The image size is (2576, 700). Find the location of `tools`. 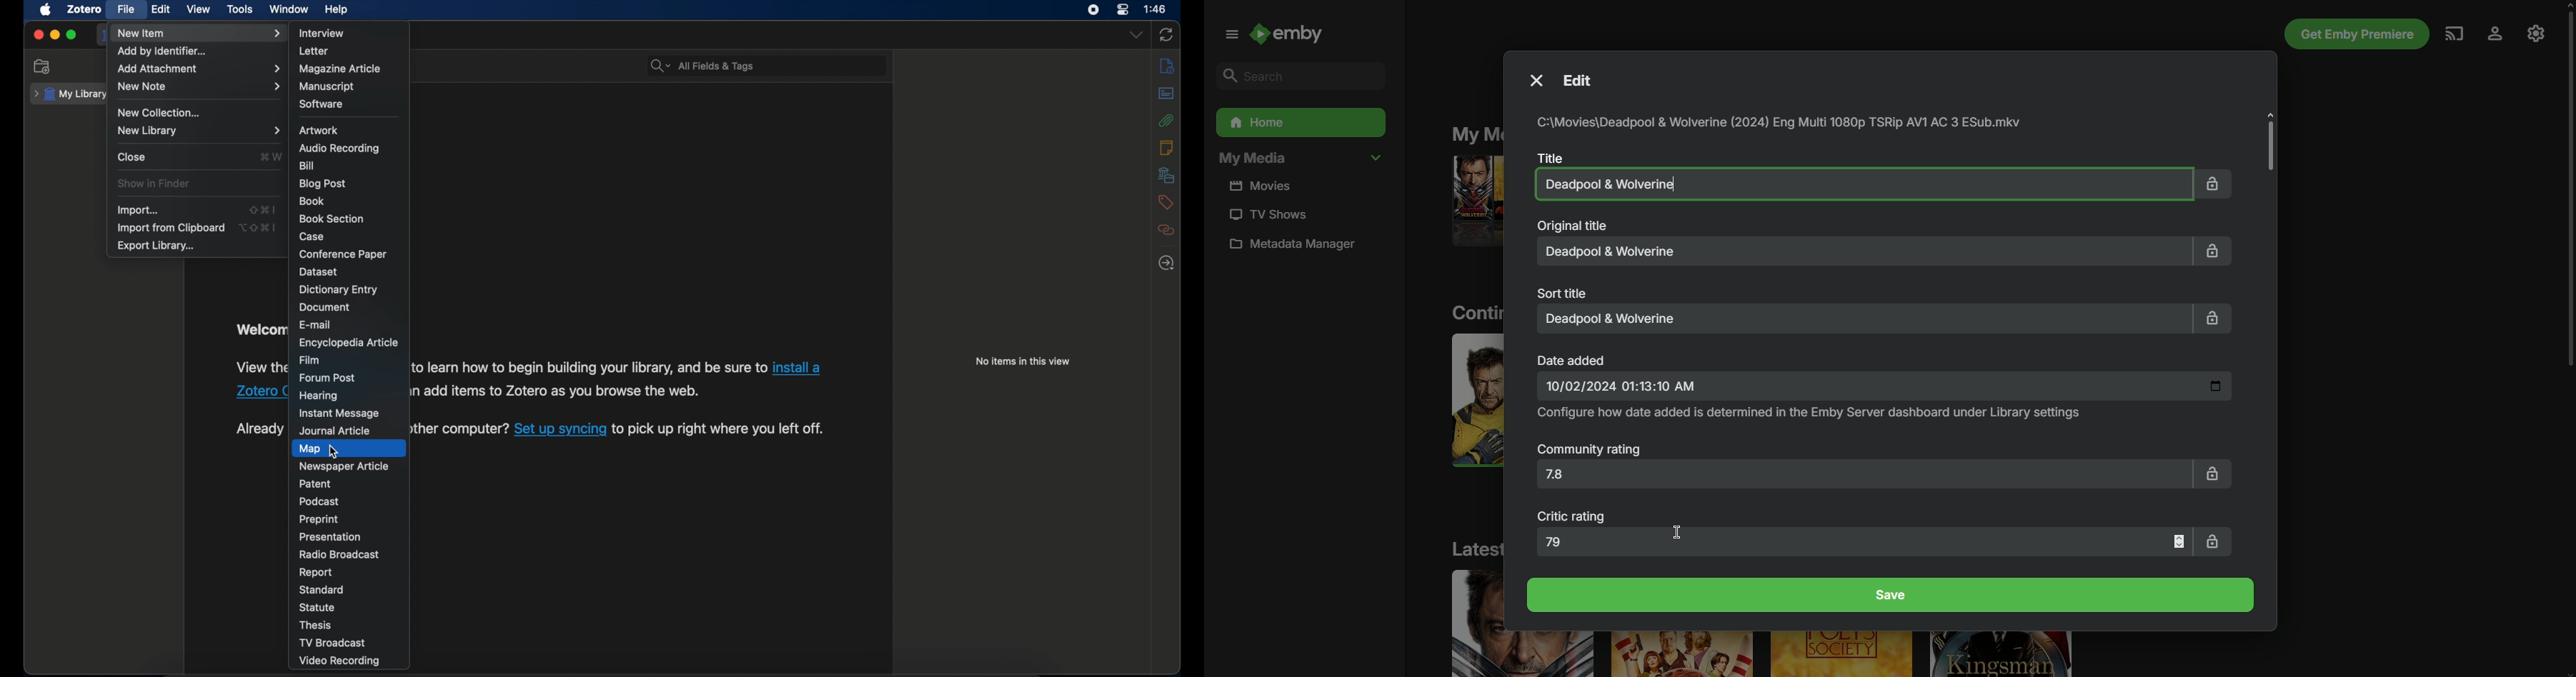

tools is located at coordinates (240, 8).